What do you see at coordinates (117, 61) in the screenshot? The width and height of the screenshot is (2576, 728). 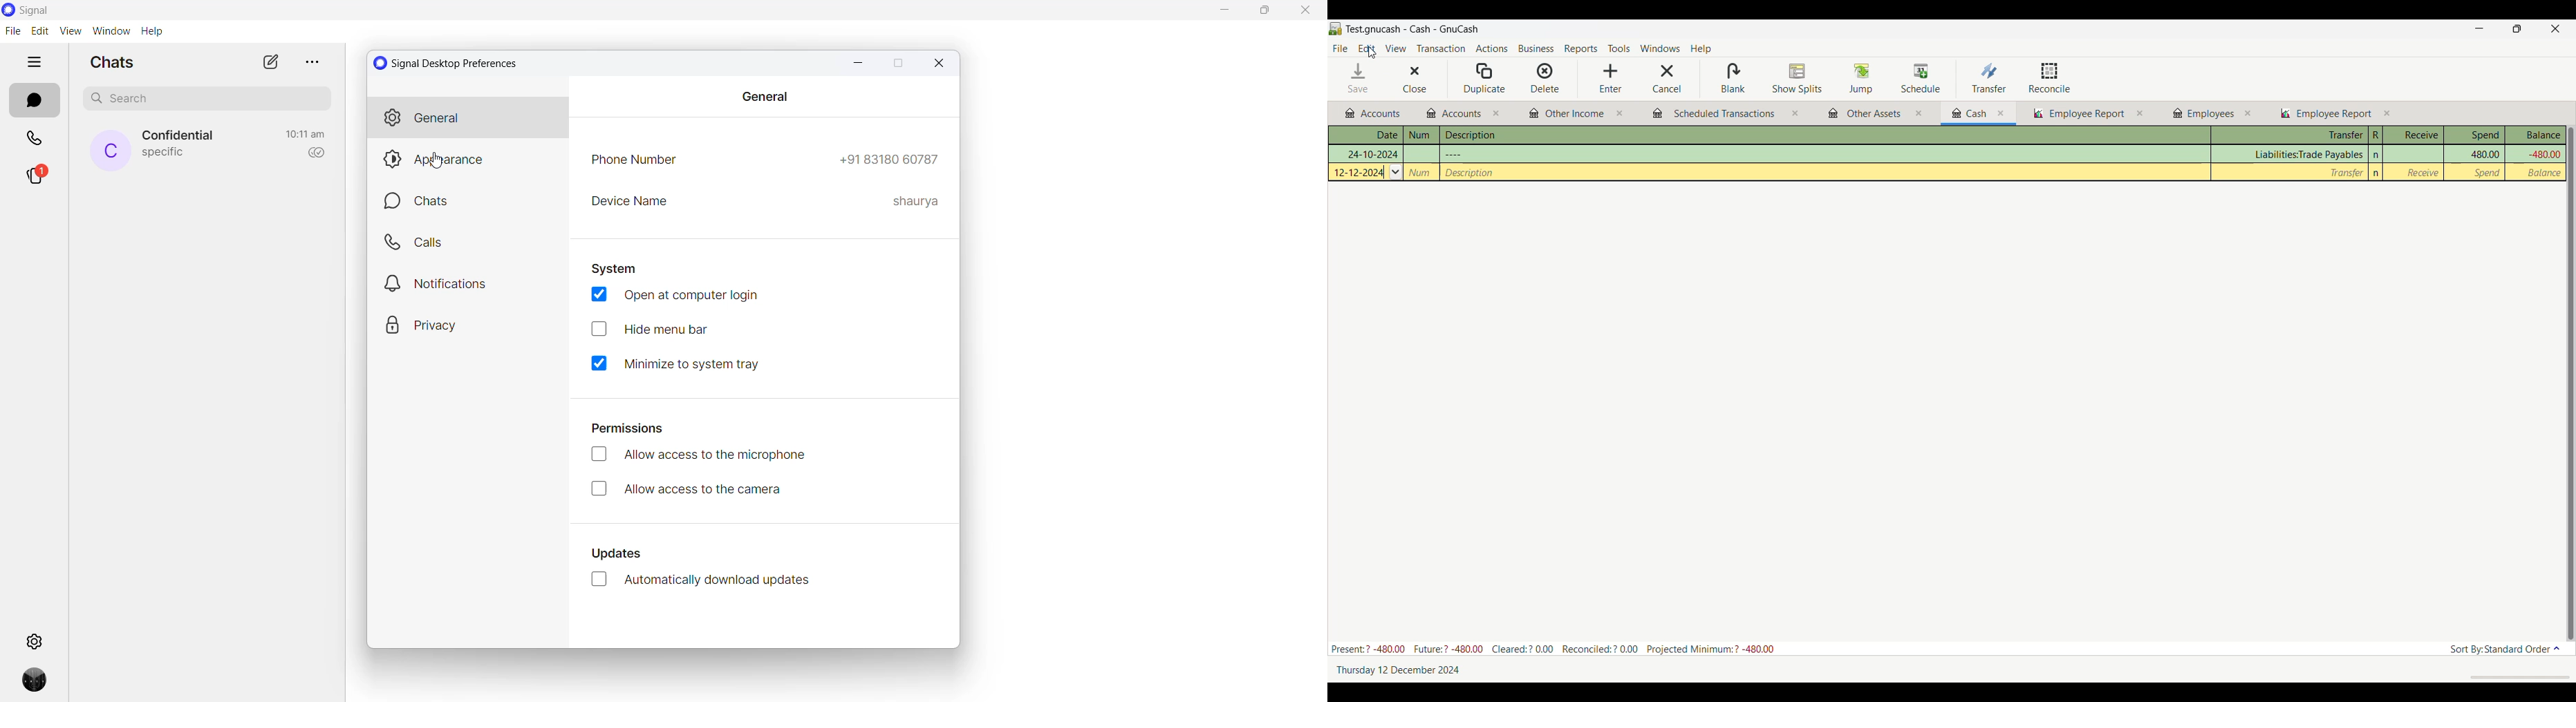 I see `chats heading` at bounding box center [117, 61].